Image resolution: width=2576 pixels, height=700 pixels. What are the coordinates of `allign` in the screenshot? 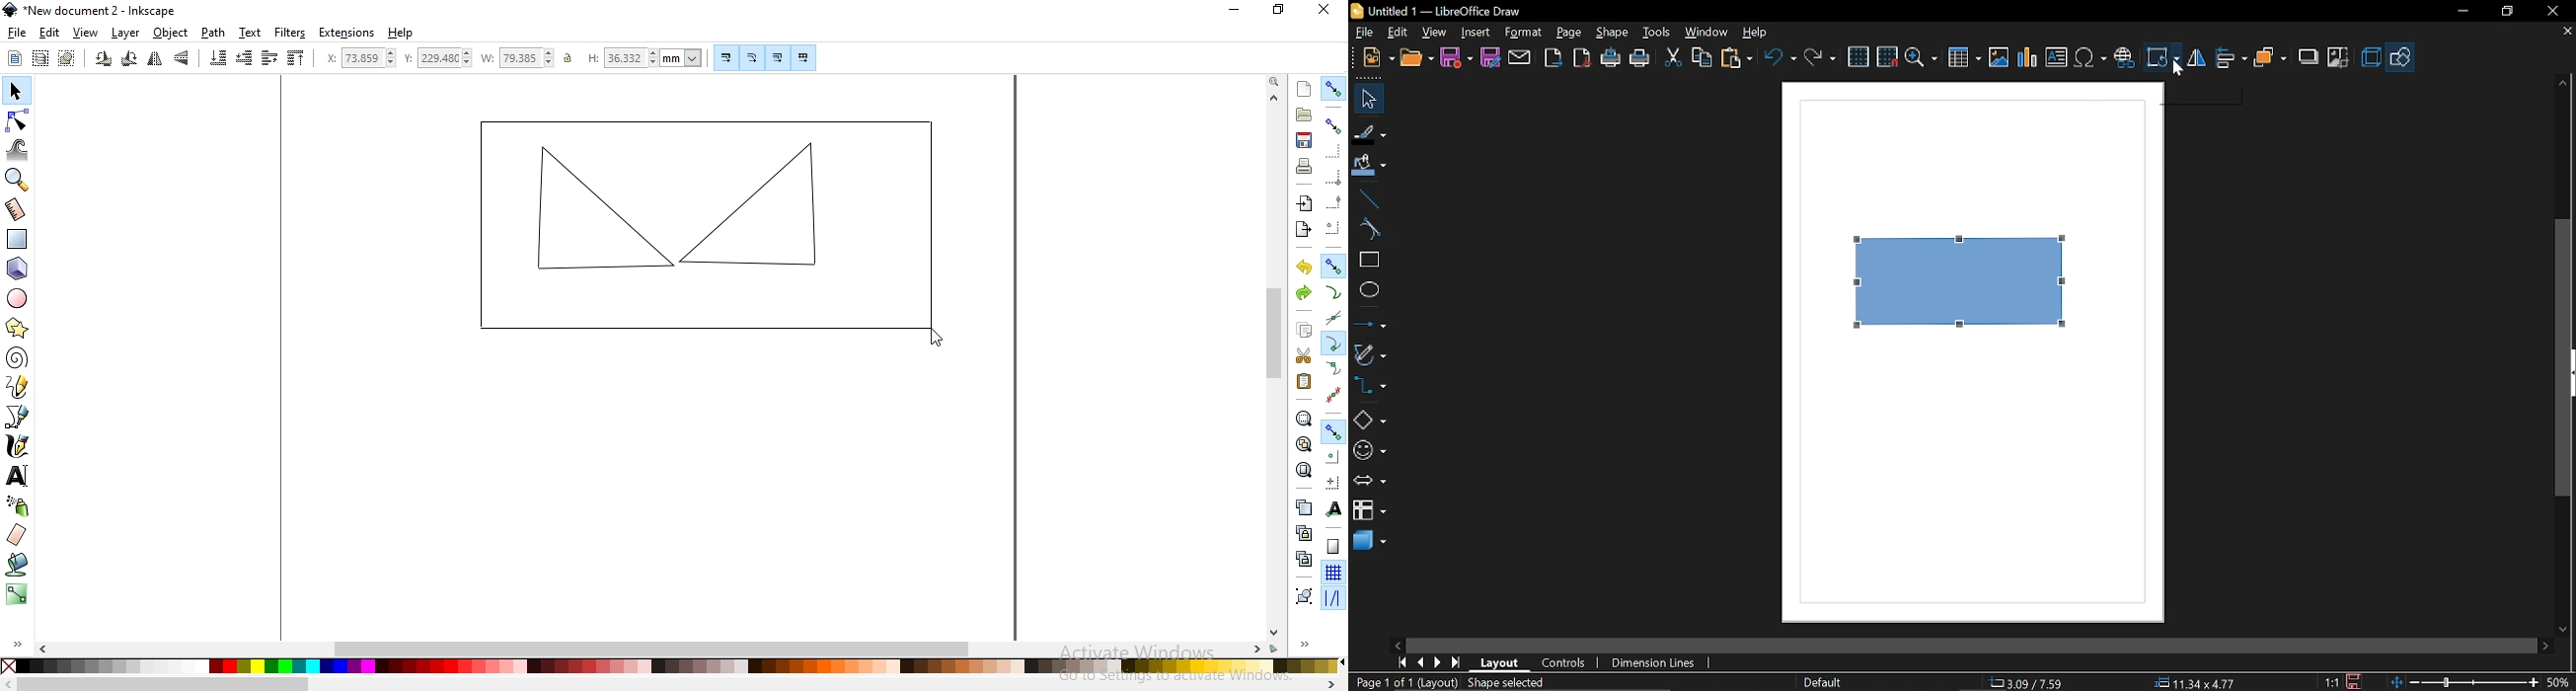 It's located at (2230, 58).